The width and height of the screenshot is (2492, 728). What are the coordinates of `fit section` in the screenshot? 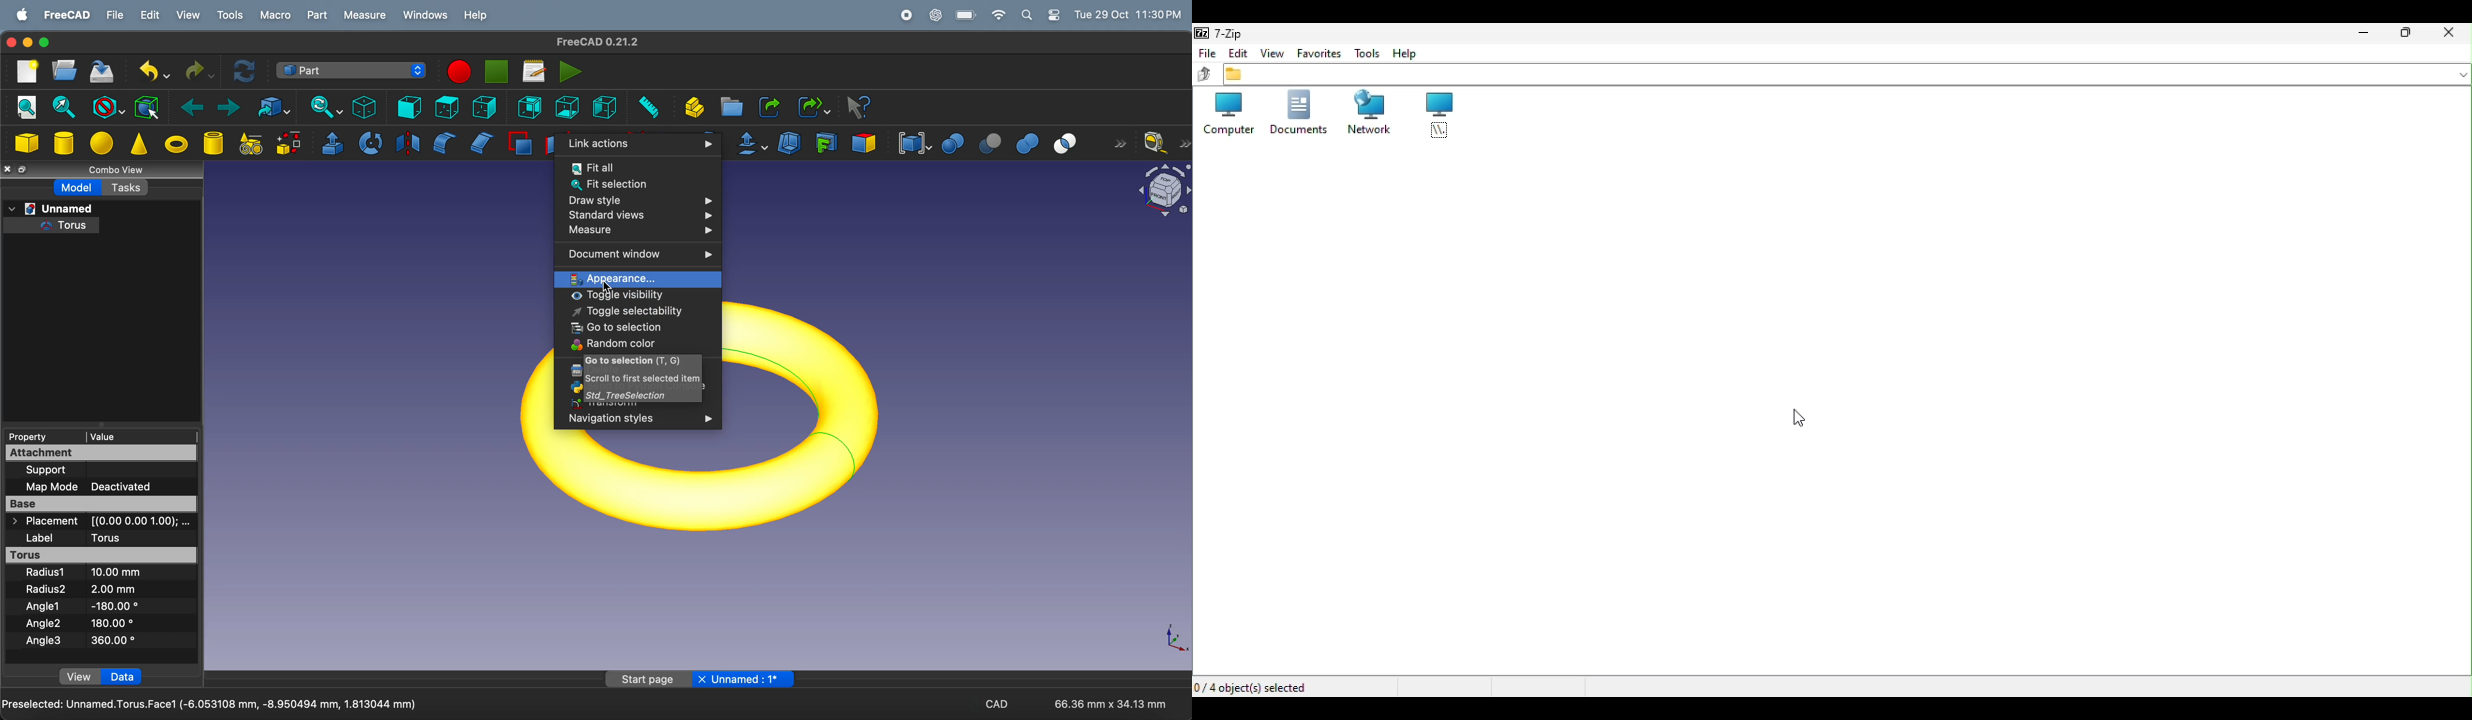 It's located at (61, 108).